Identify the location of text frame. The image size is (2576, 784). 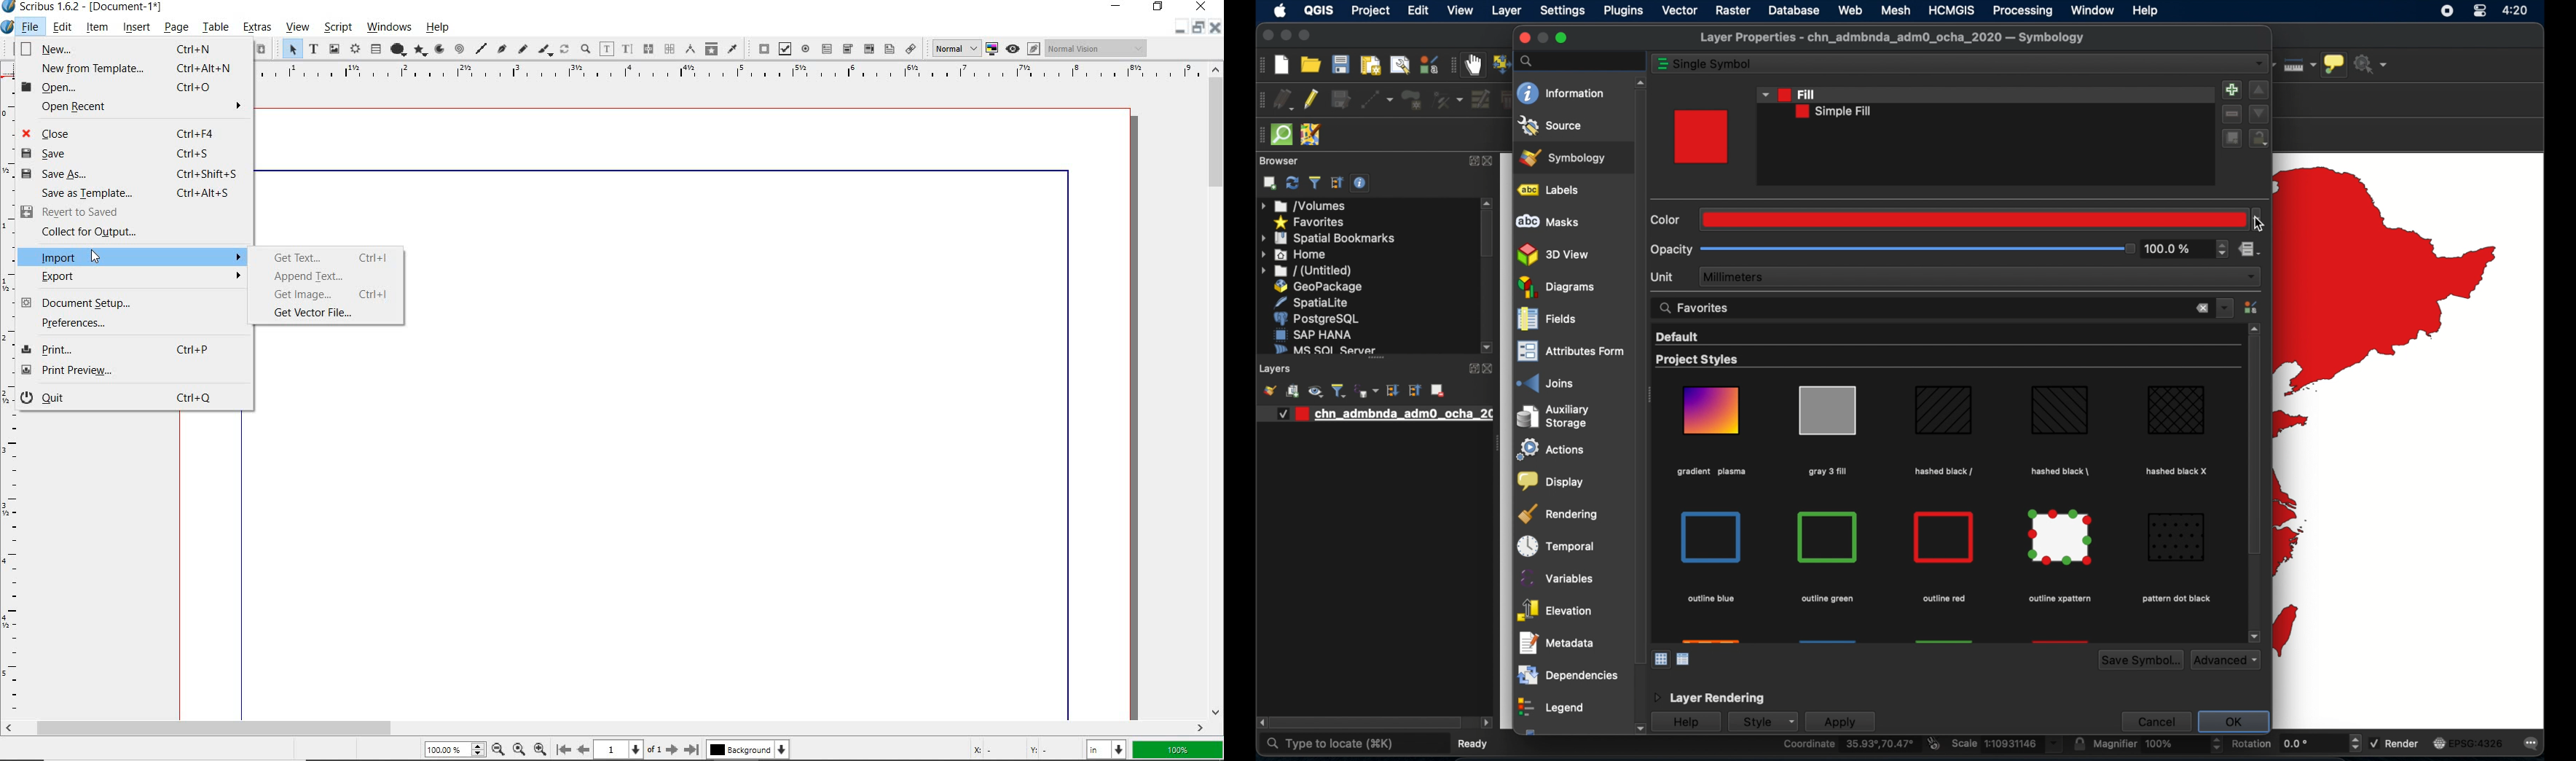
(313, 48).